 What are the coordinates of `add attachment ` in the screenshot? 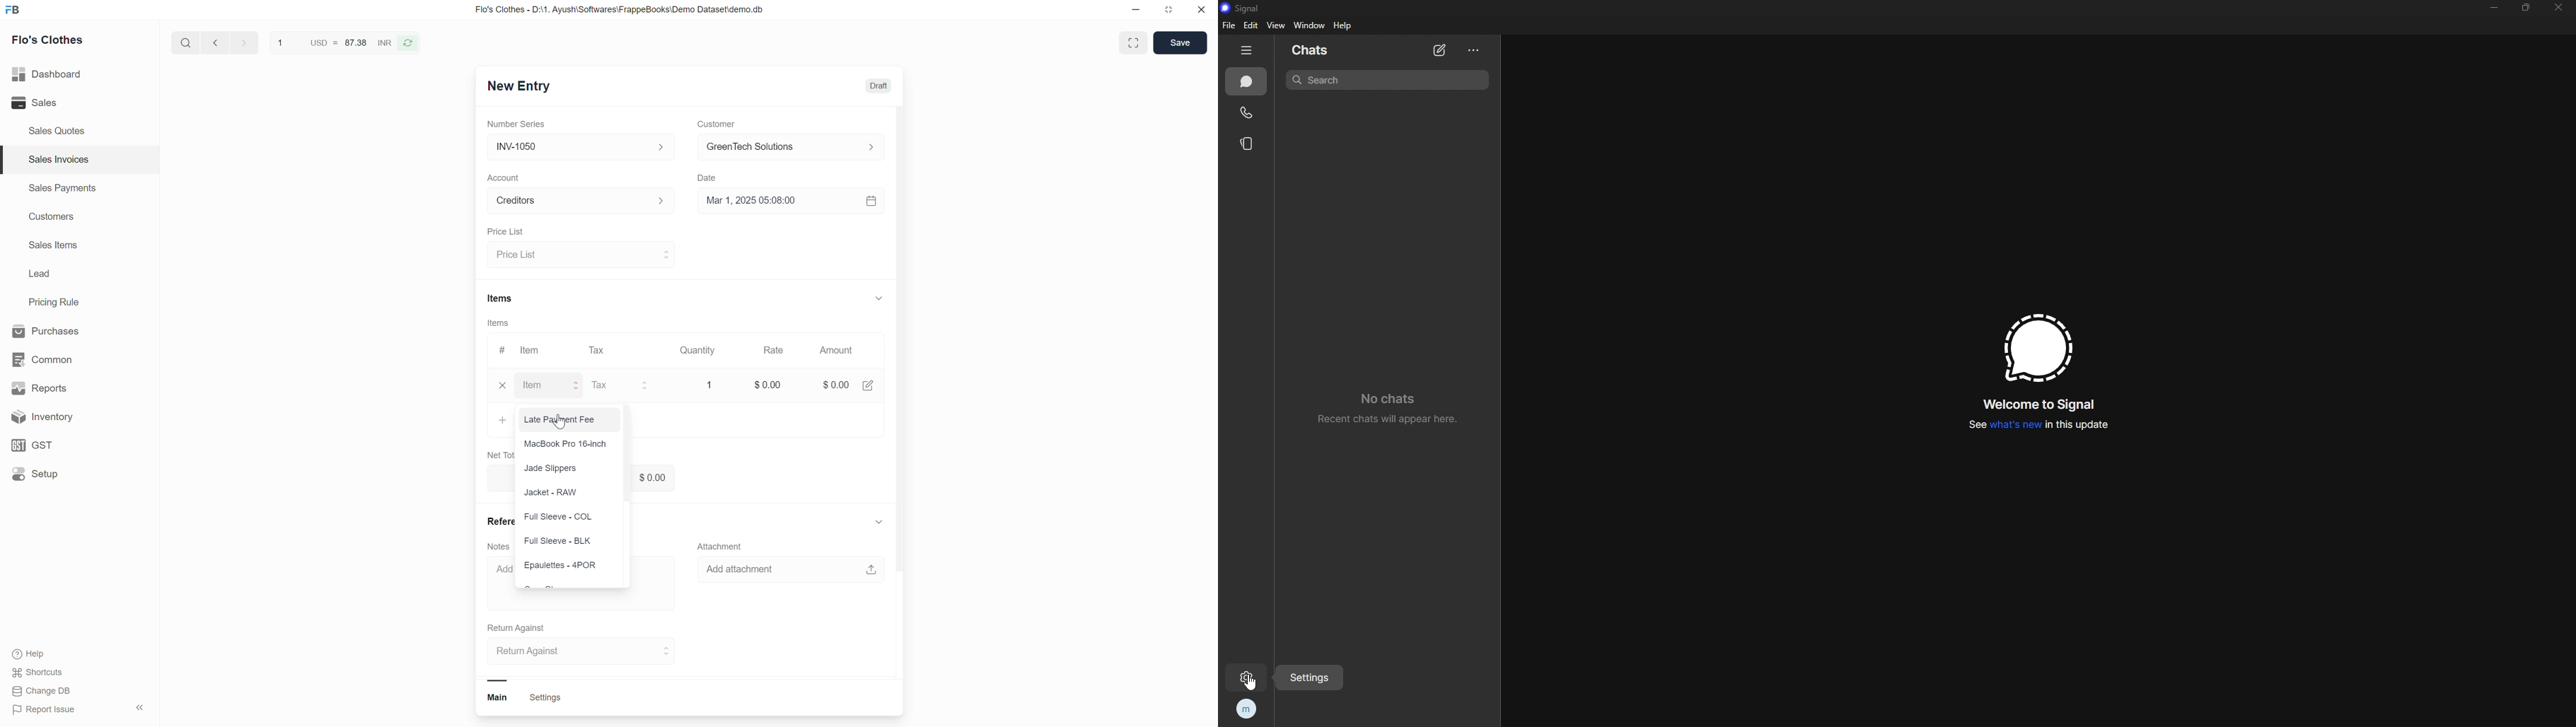 It's located at (795, 571).